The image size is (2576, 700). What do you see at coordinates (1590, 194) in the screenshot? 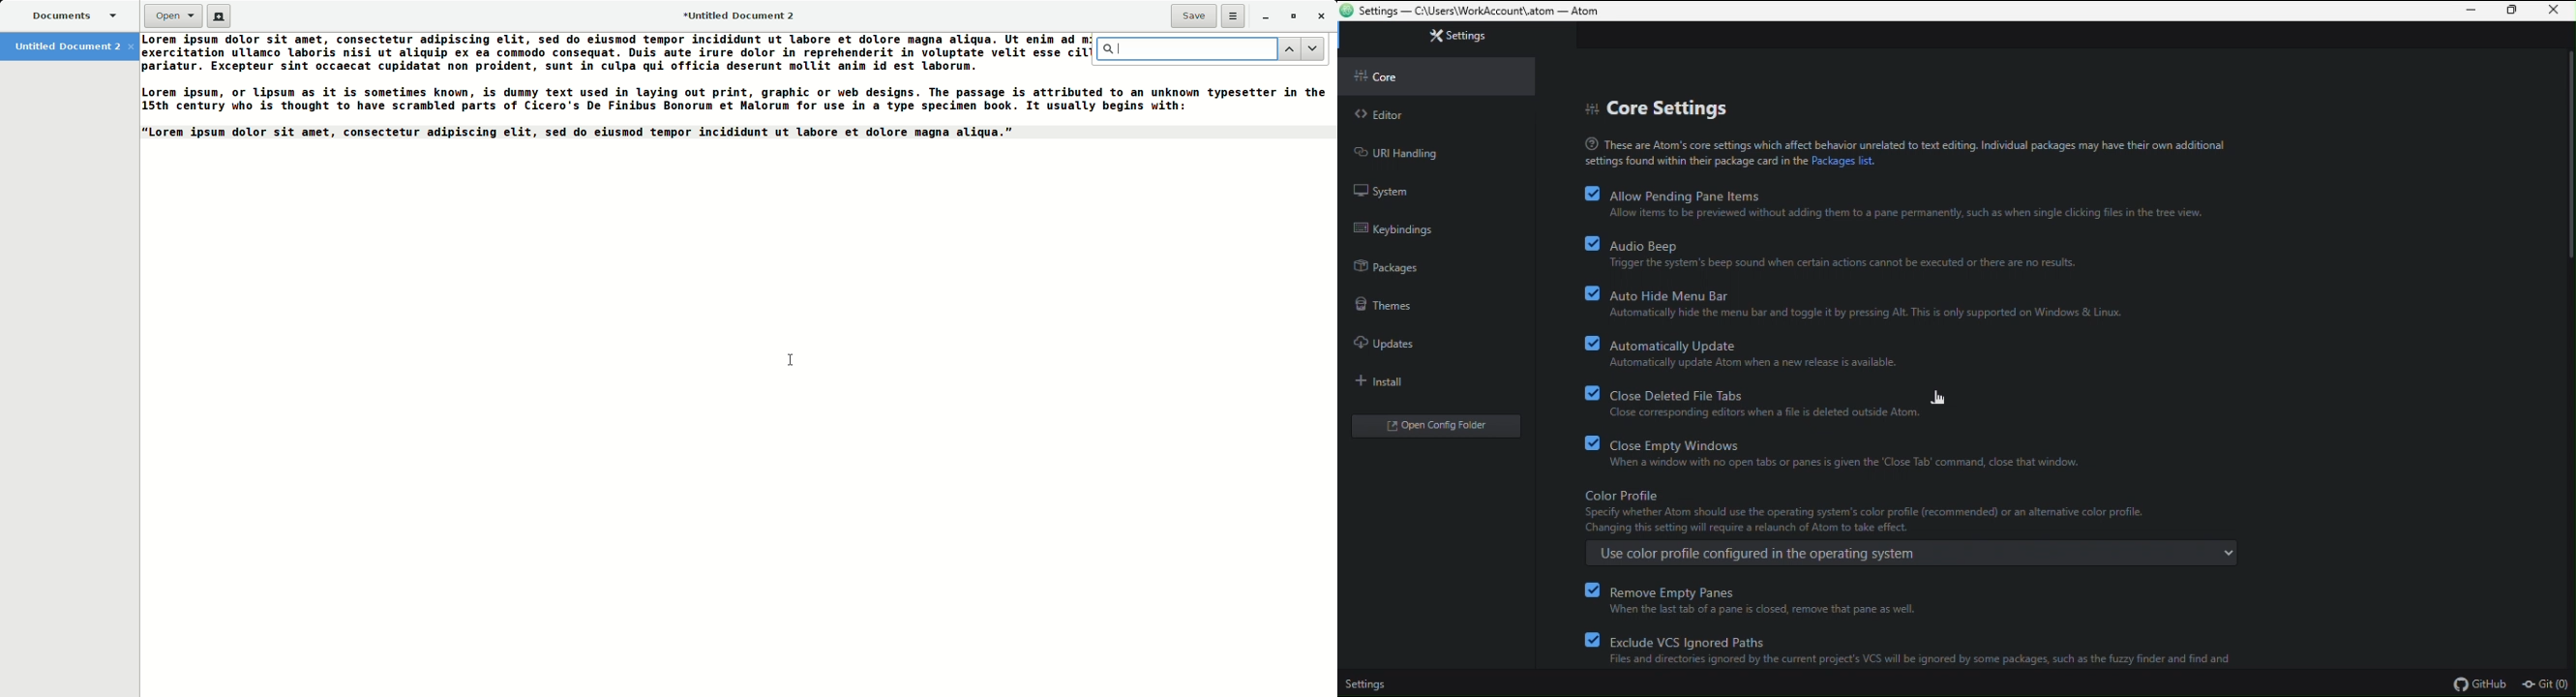
I see `checkbox` at bounding box center [1590, 194].